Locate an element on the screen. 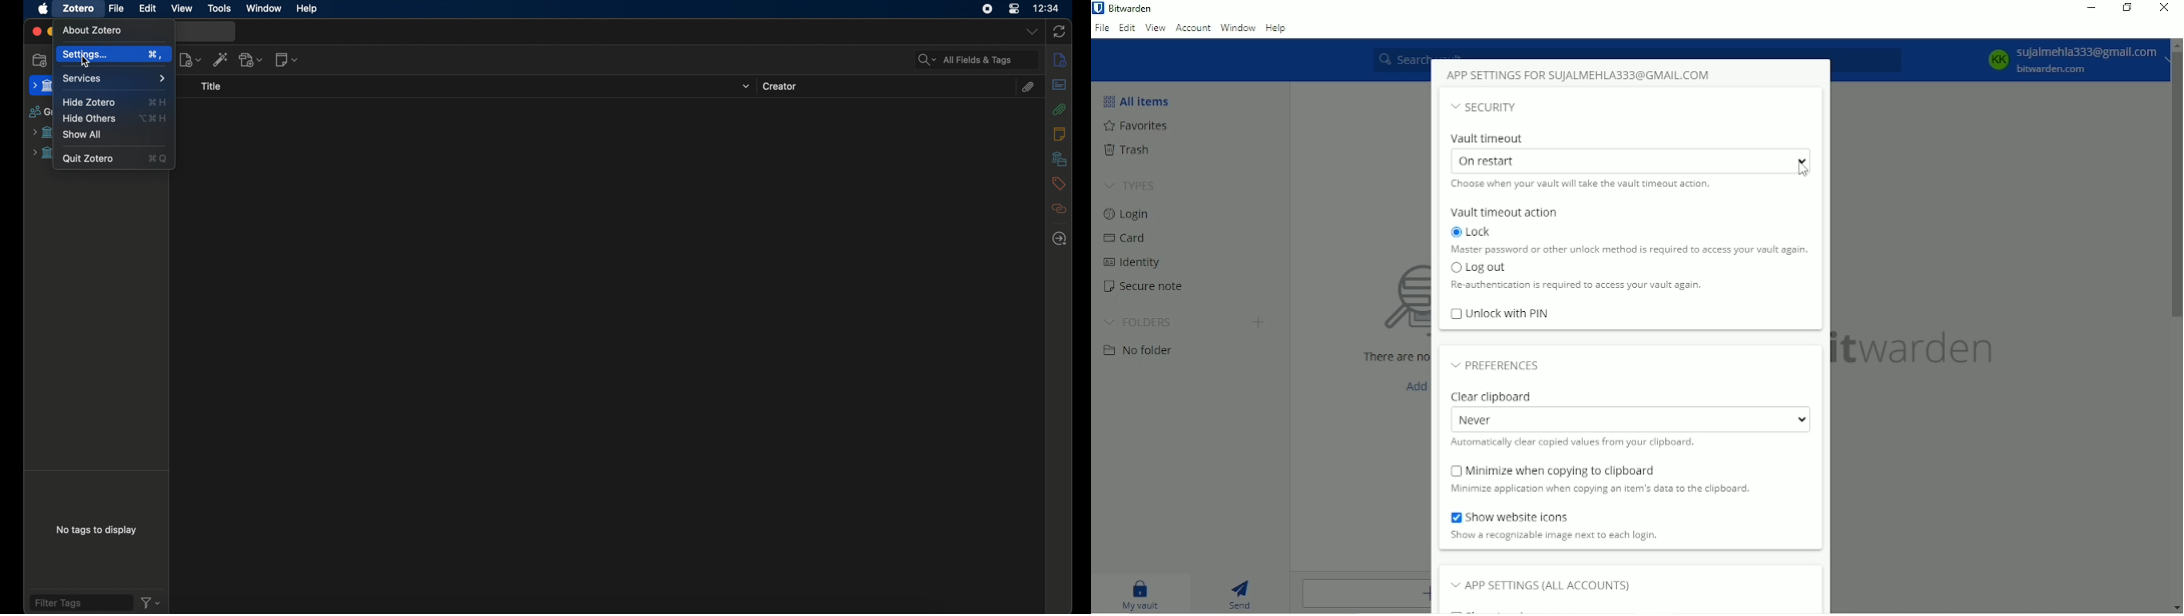  cursor is located at coordinates (1802, 170).